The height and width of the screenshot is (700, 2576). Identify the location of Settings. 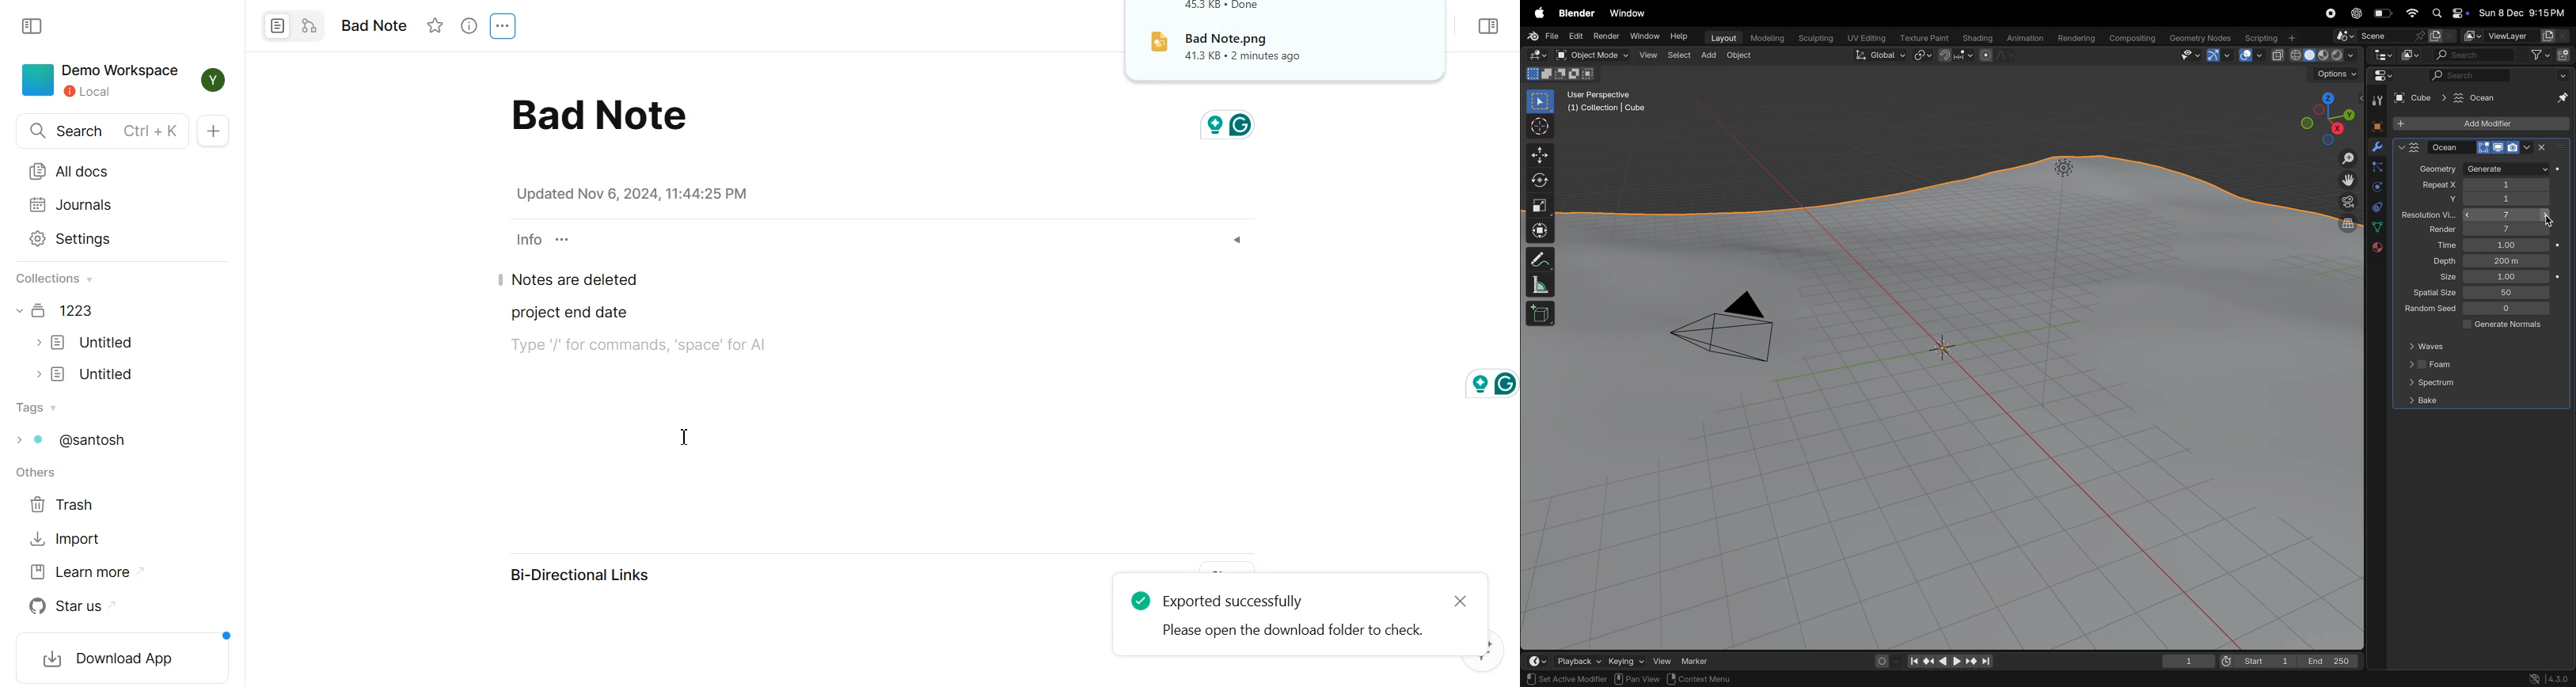
(503, 25).